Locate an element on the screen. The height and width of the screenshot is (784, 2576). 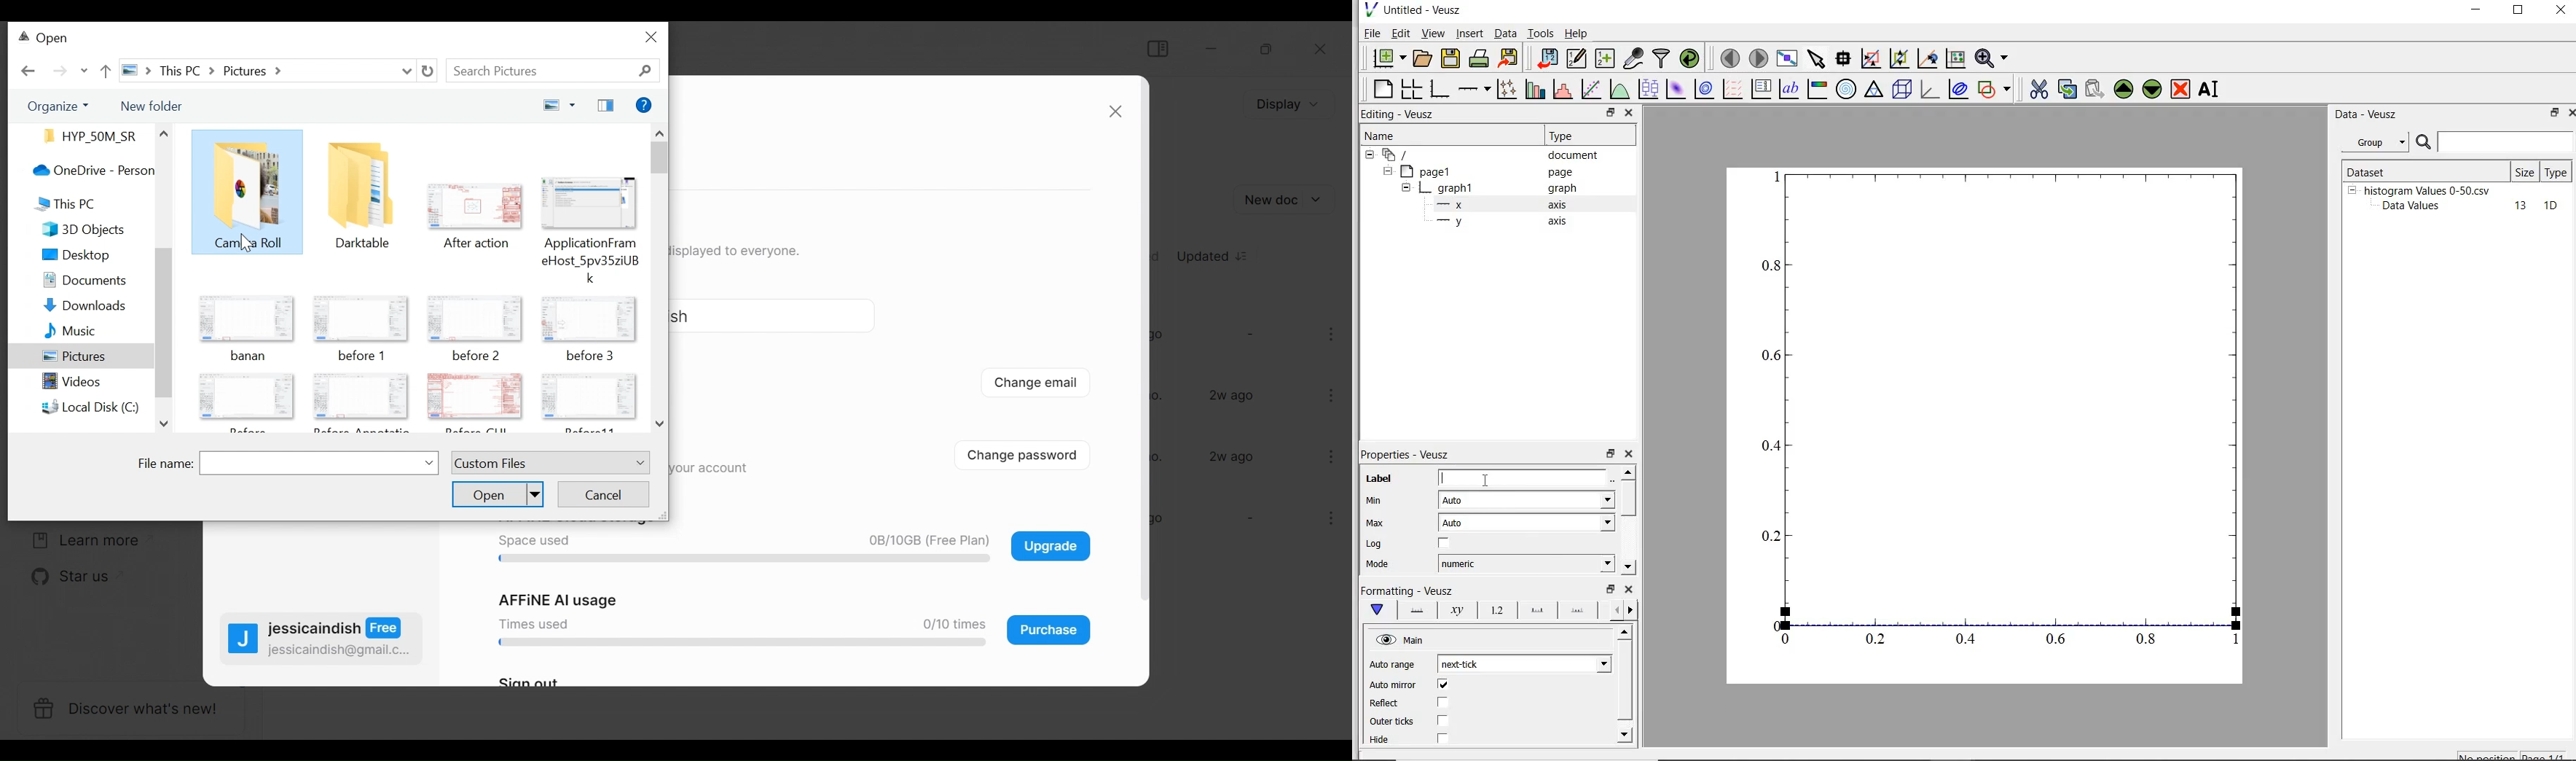
Files is located at coordinates (86, 135).